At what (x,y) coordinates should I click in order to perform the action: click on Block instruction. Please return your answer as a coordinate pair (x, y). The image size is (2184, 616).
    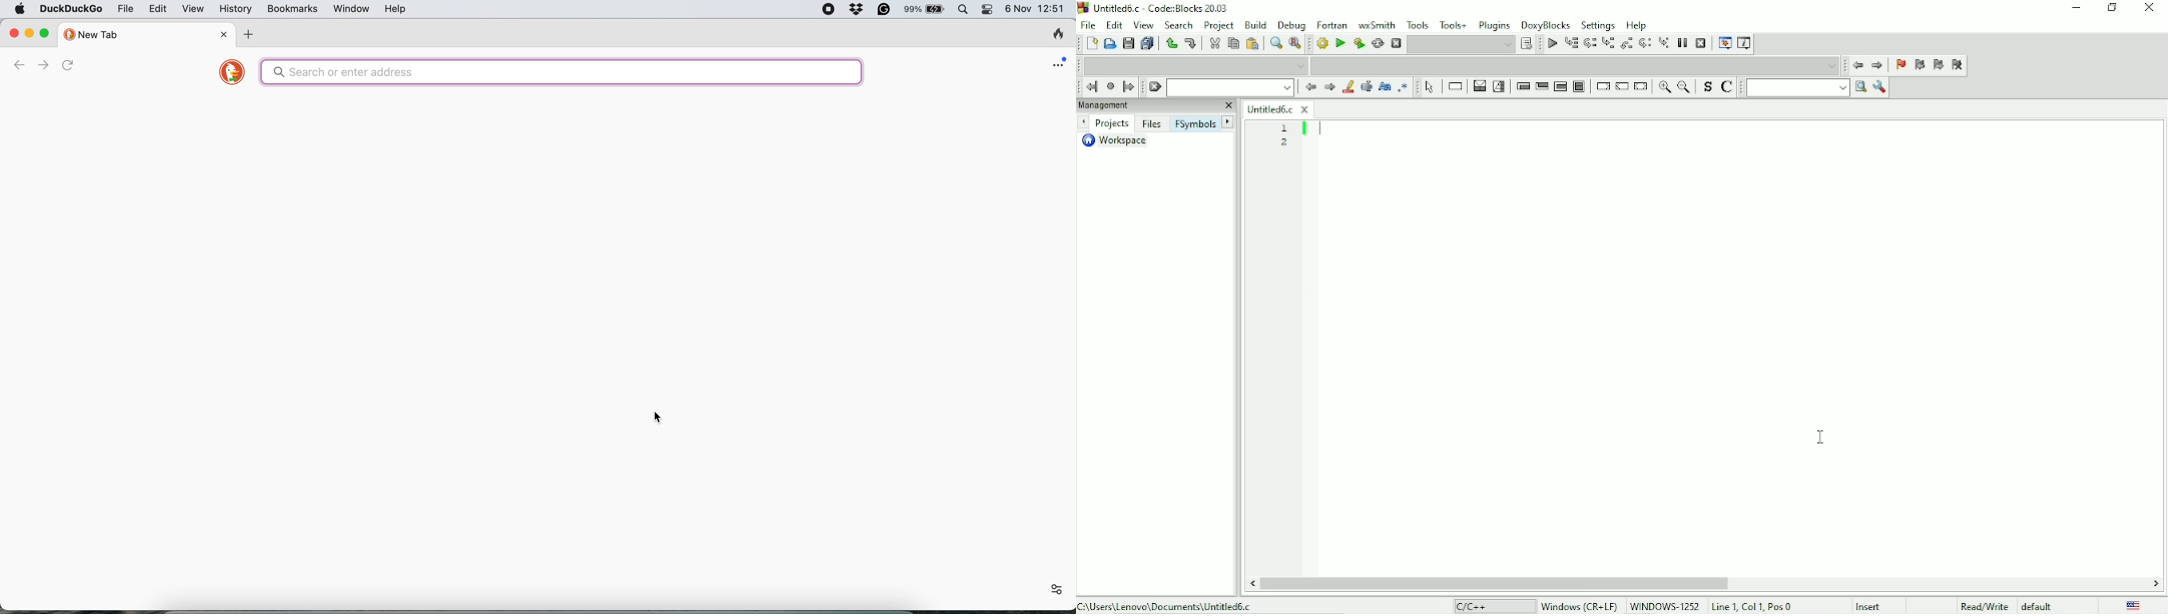
    Looking at the image, I should click on (1580, 86).